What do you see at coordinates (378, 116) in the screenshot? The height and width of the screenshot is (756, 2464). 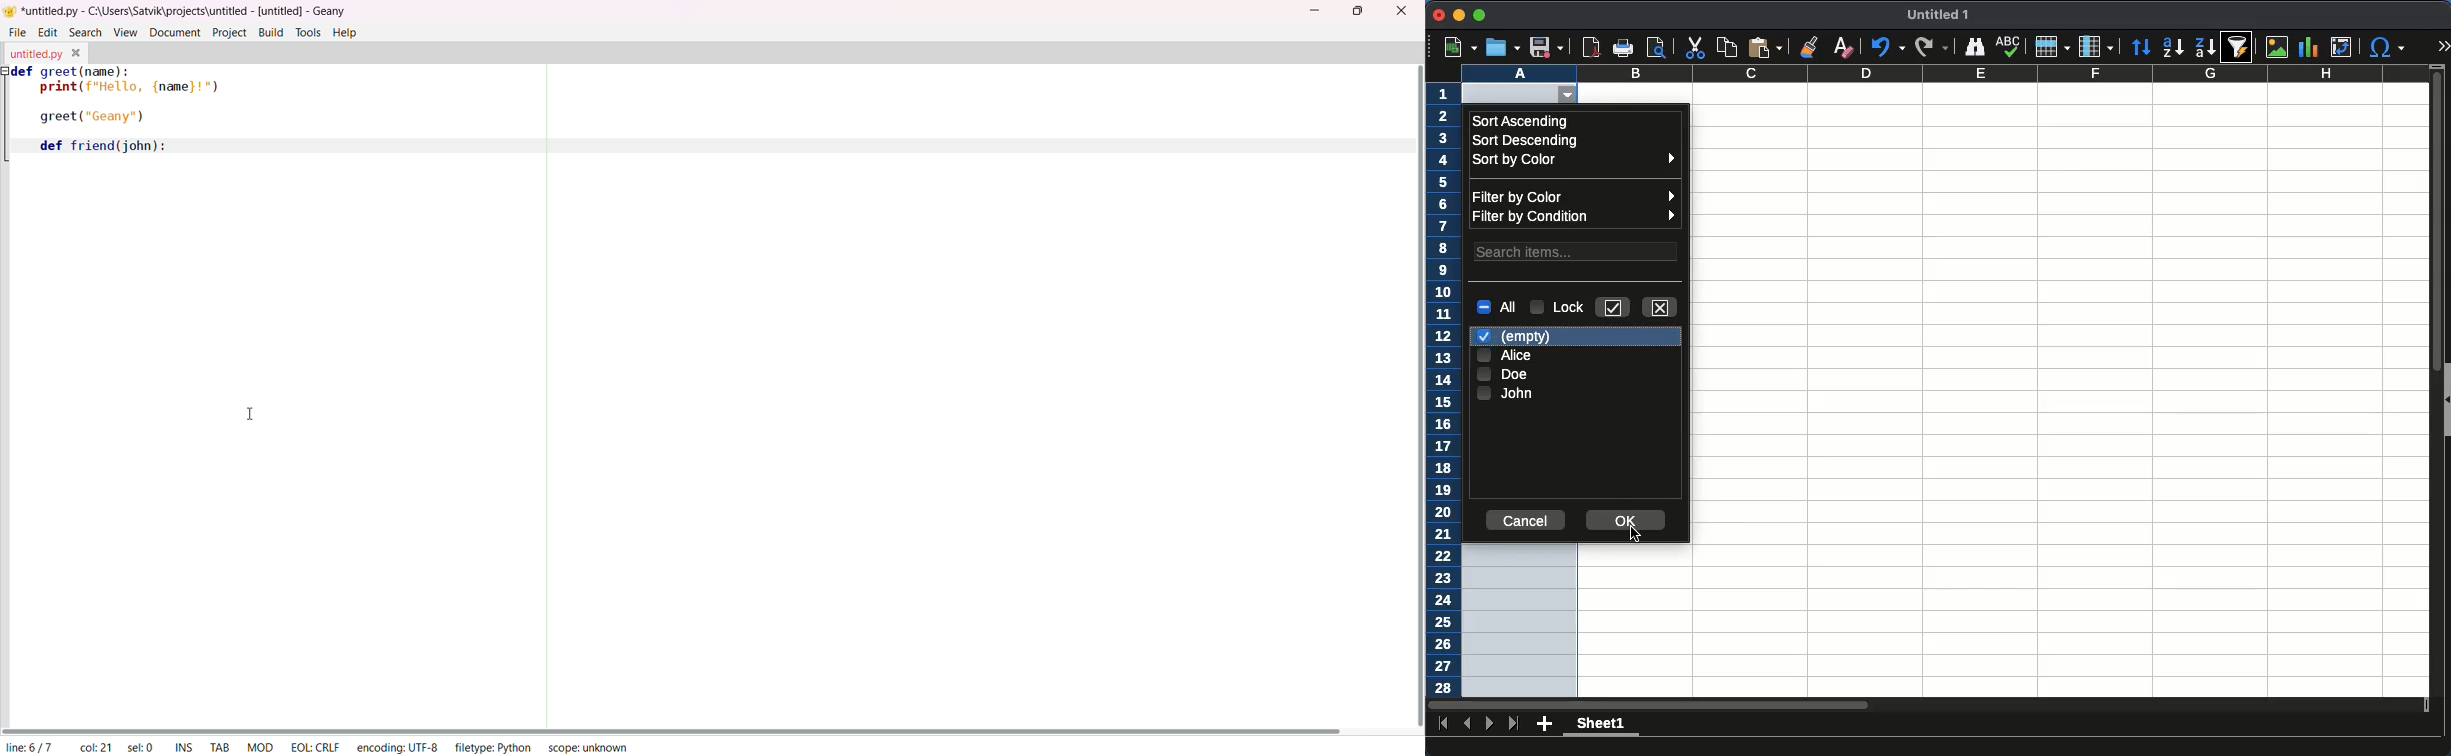 I see `input text area` at bounding box center [378, 116].